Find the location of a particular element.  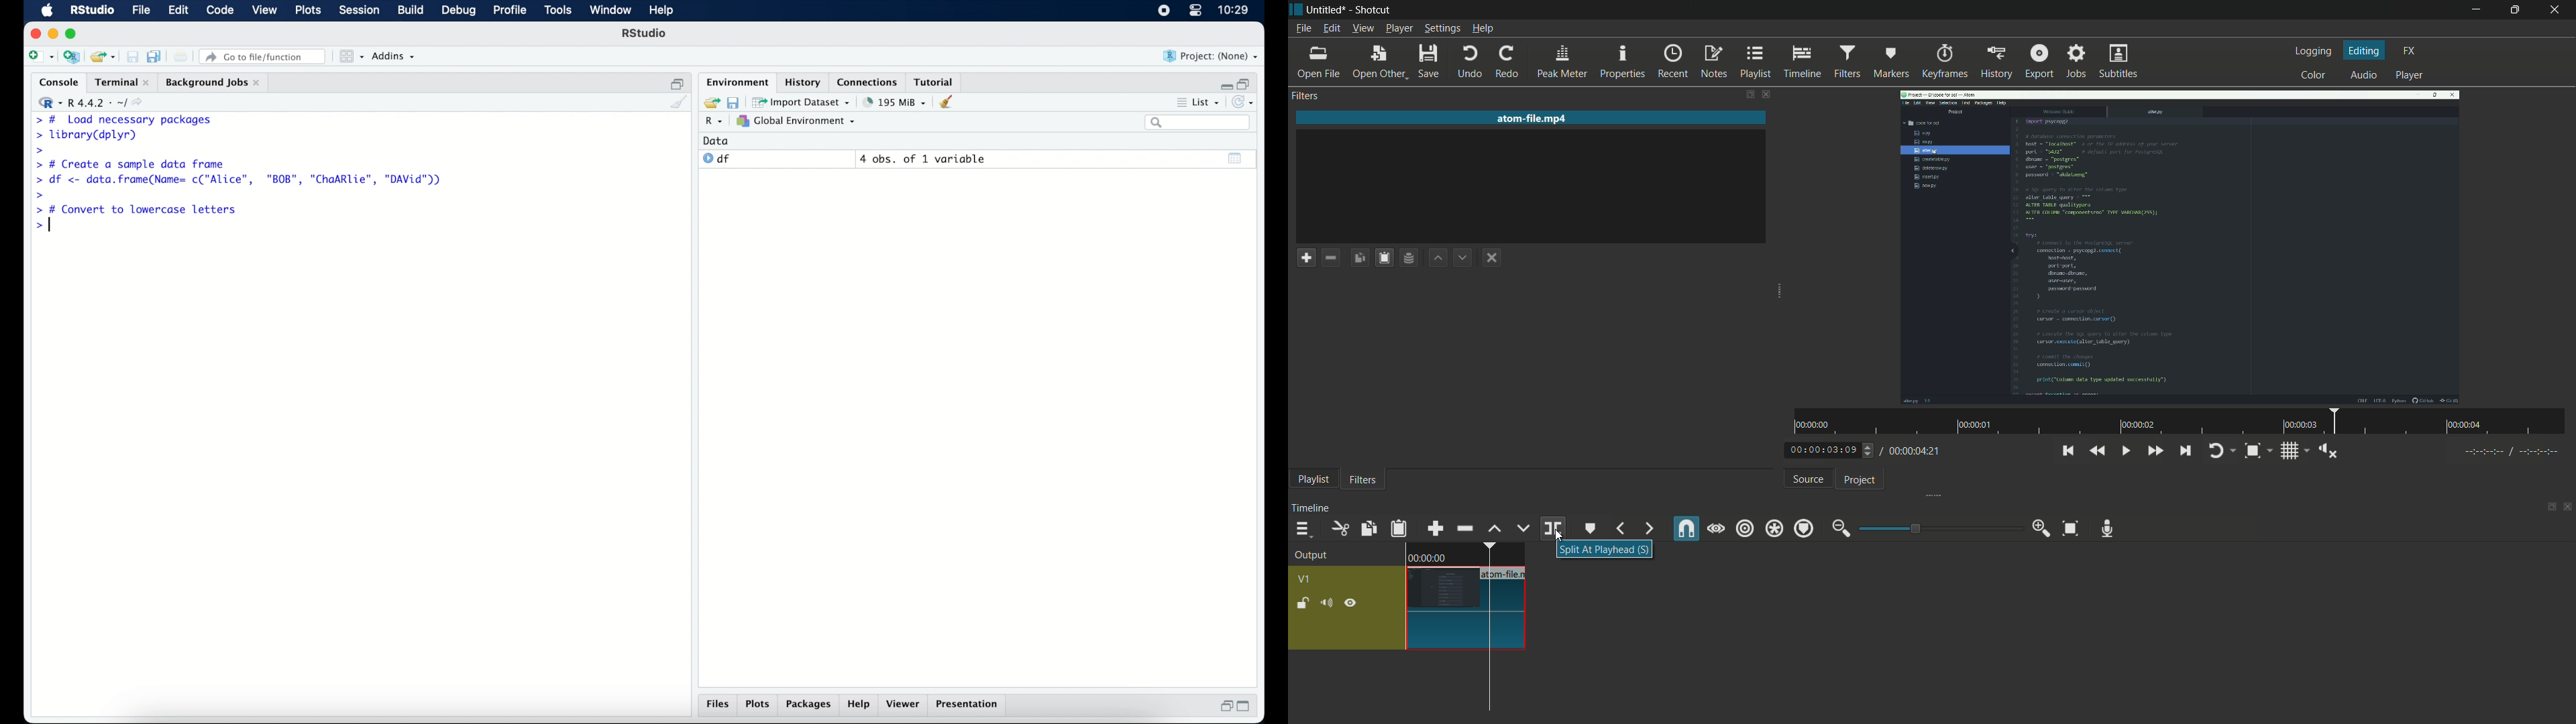

profile is located at coordinates (510, 11).